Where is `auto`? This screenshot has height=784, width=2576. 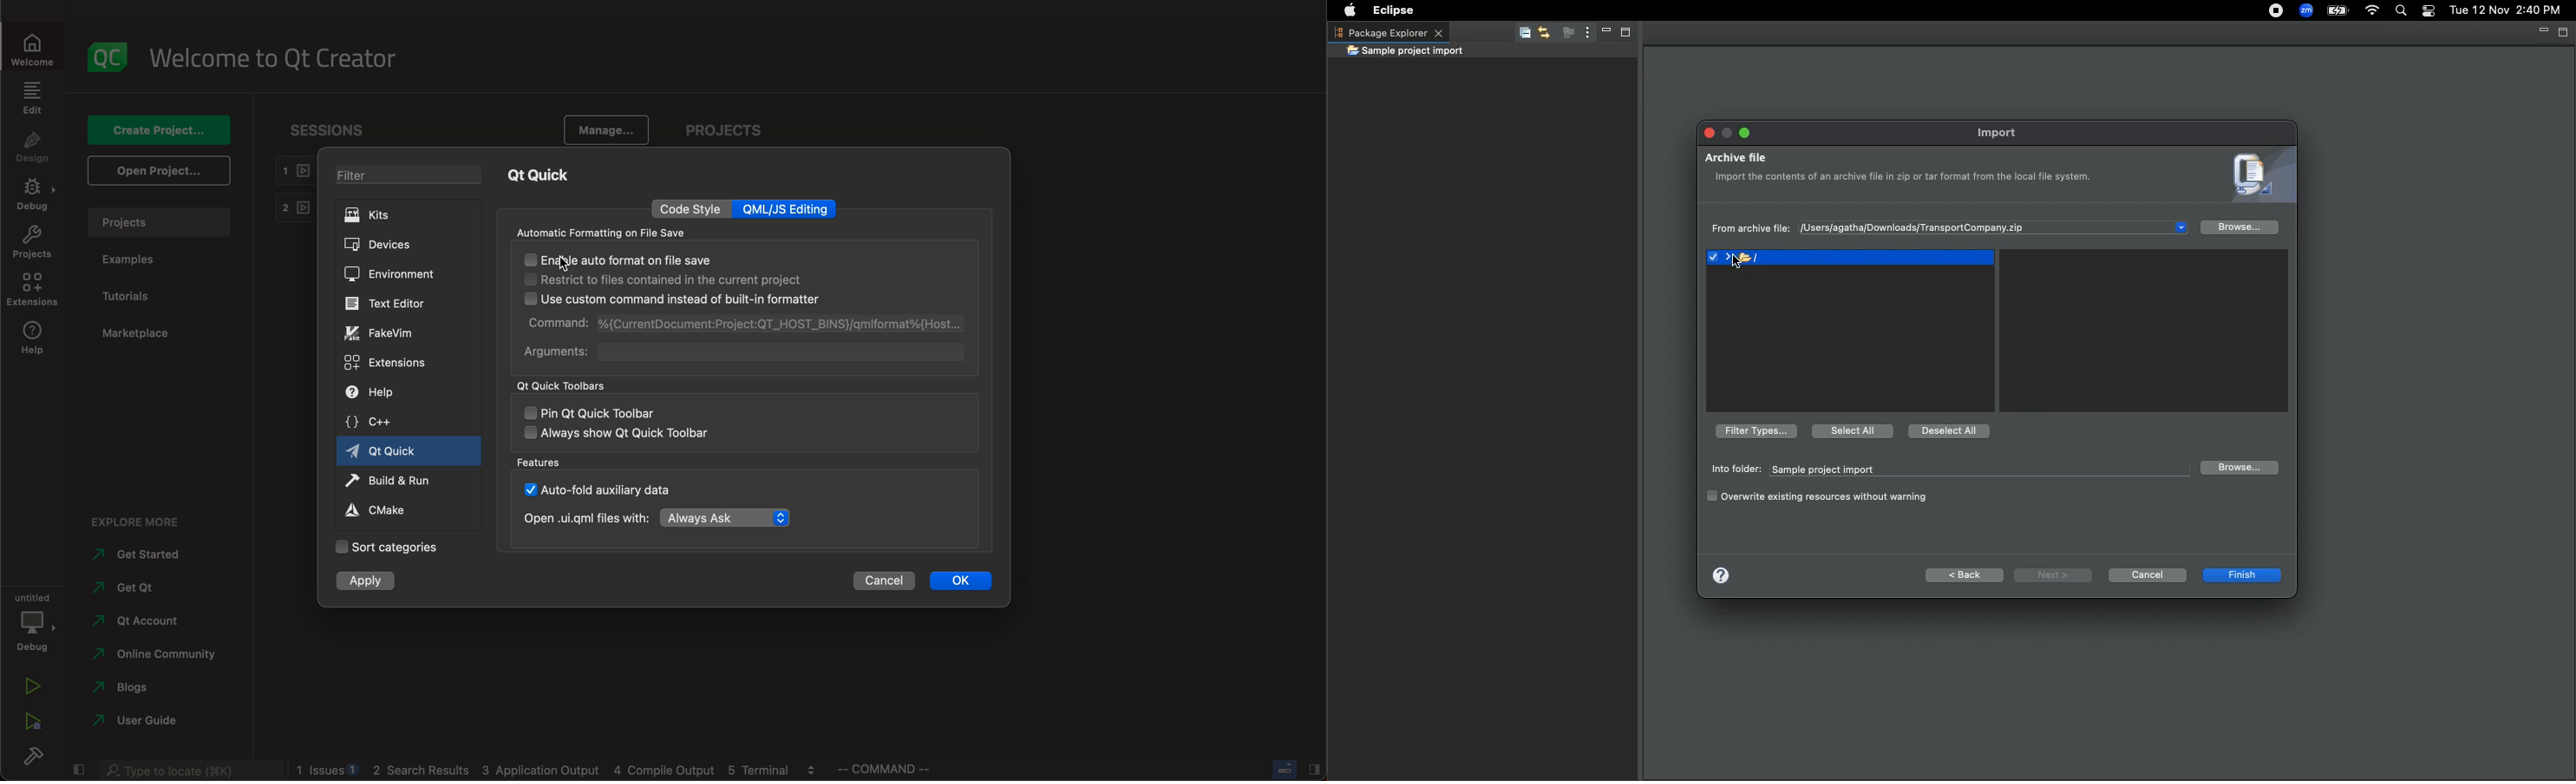 auto is located at coordinates (619, 488).